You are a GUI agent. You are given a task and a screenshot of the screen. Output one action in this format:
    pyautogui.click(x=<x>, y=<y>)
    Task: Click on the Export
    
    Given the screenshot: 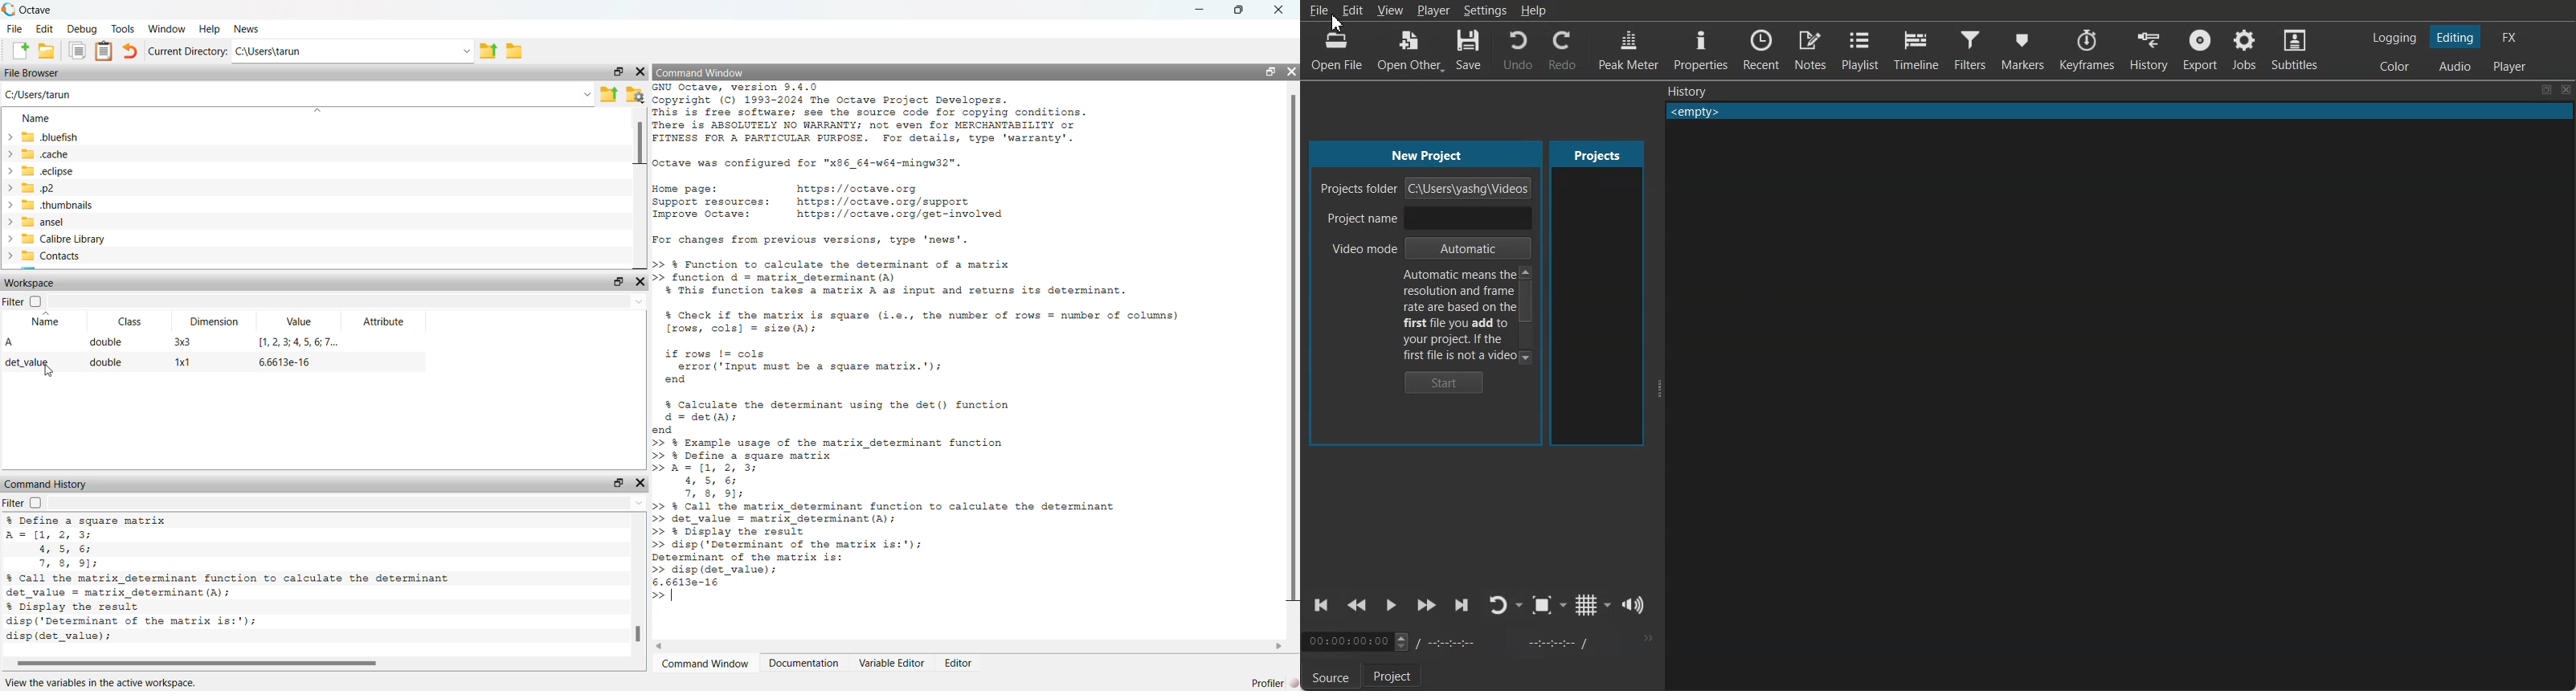 What is the action you would take?
    pyautogui.click(x=2199, y=49)
    